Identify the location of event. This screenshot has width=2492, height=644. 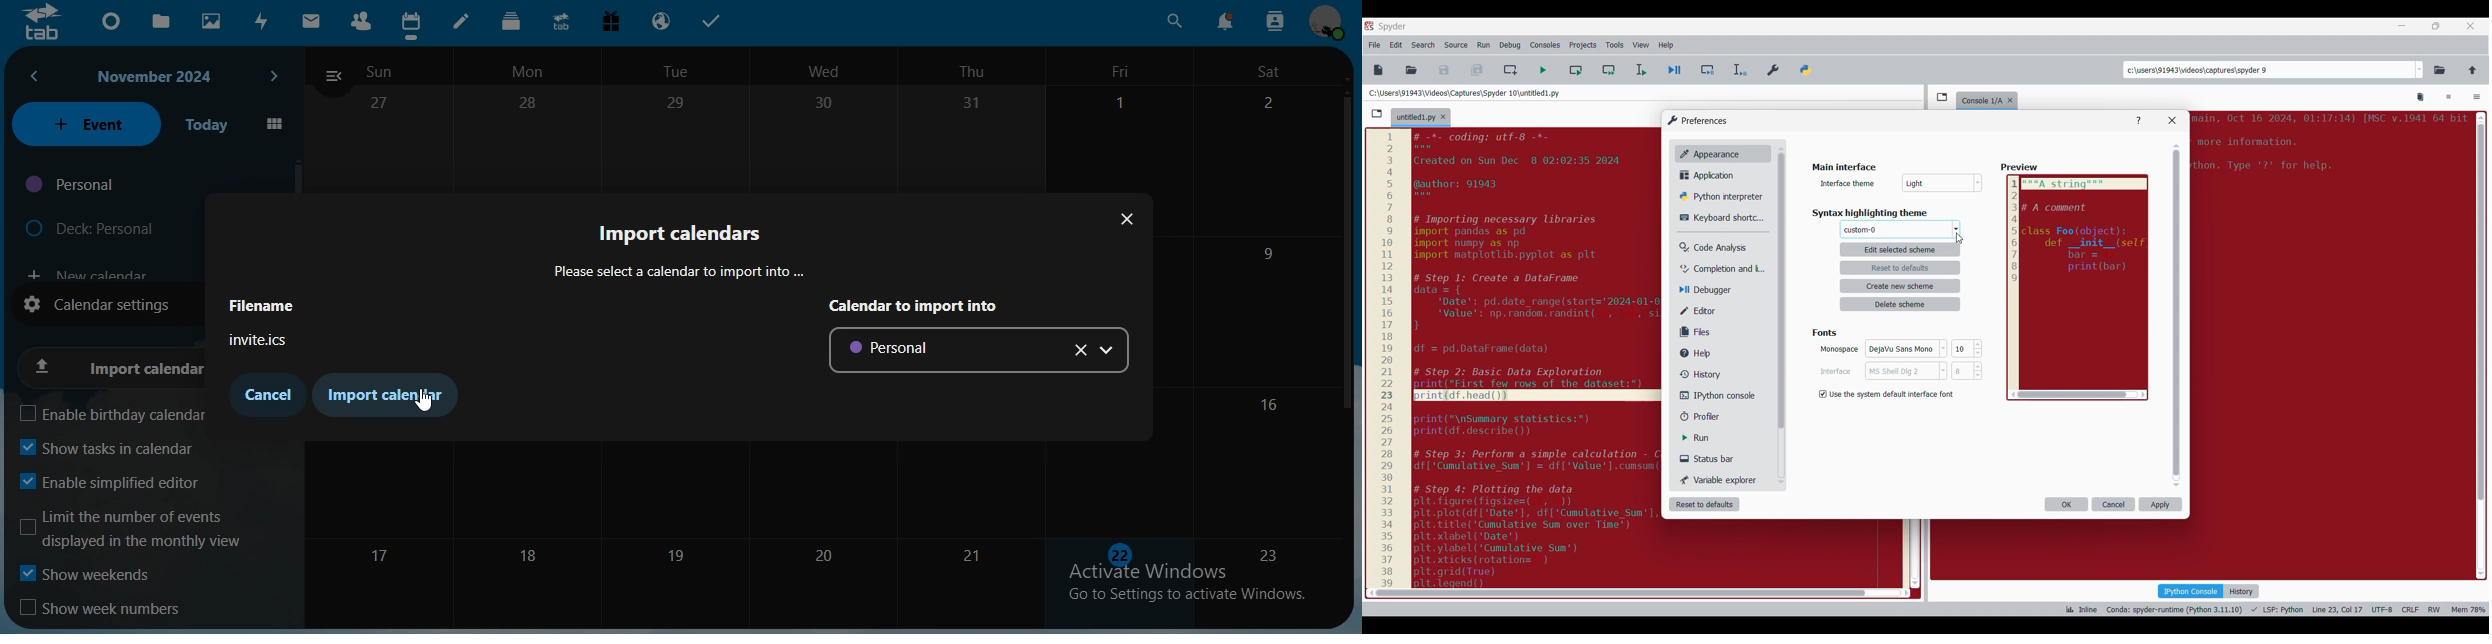
(86, 123).